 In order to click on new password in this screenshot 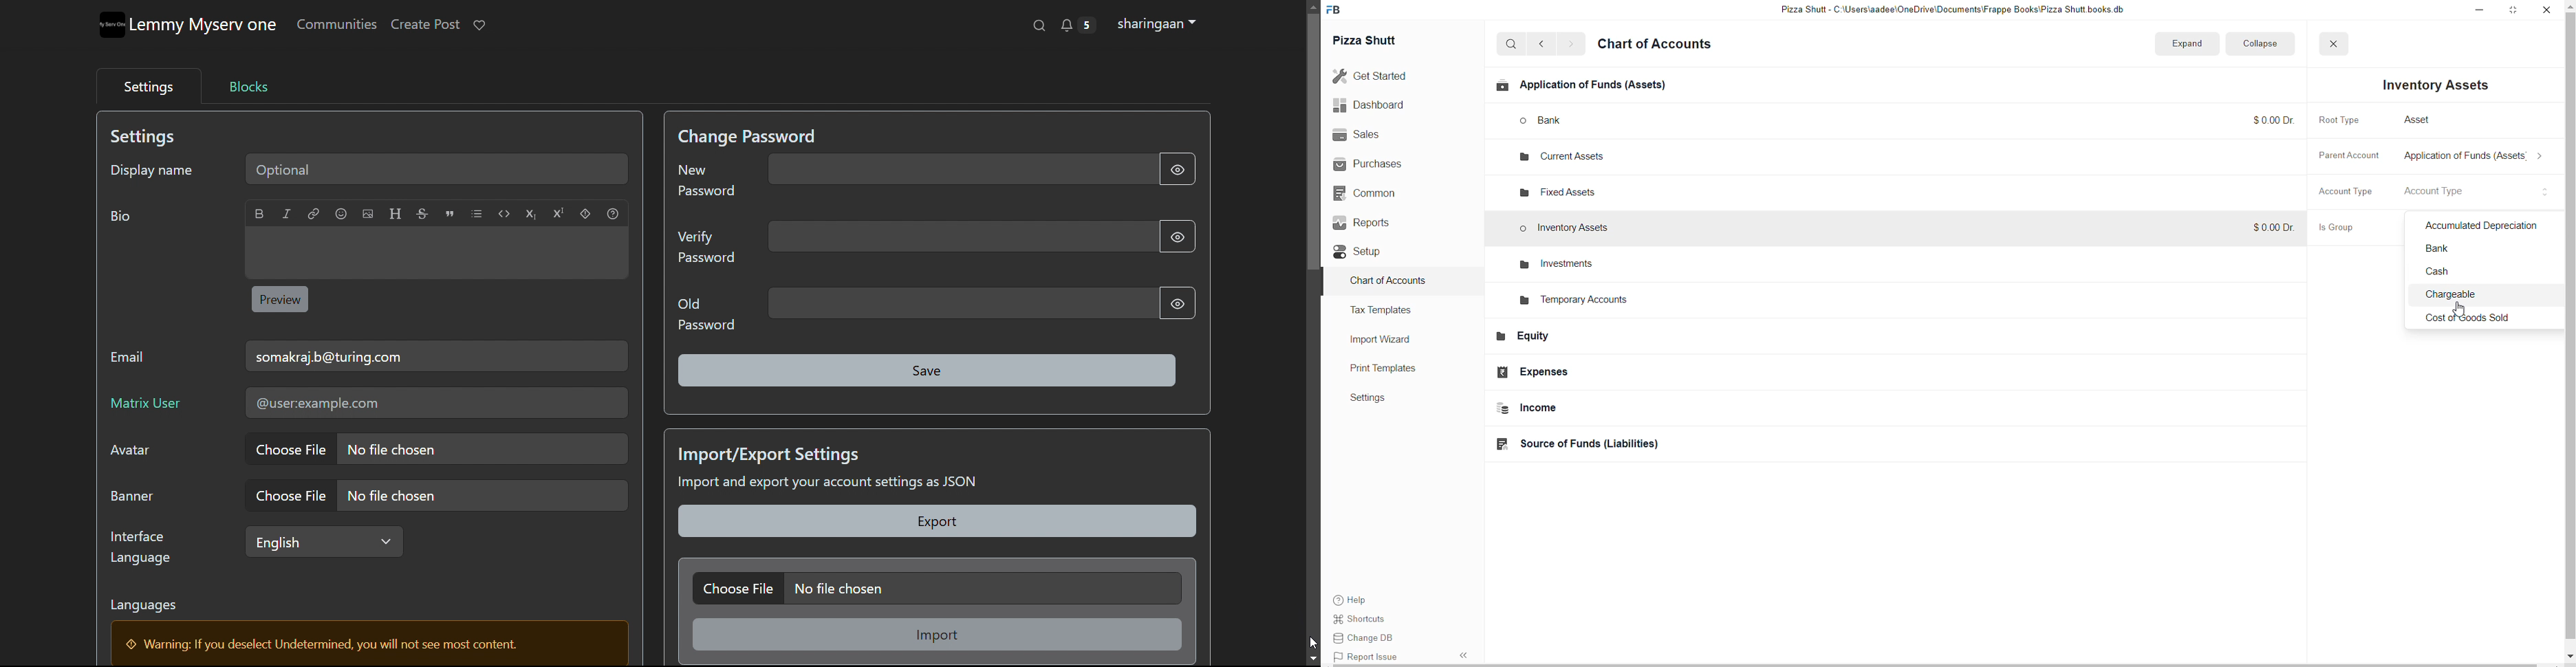, I will do `click(960, 168)`.